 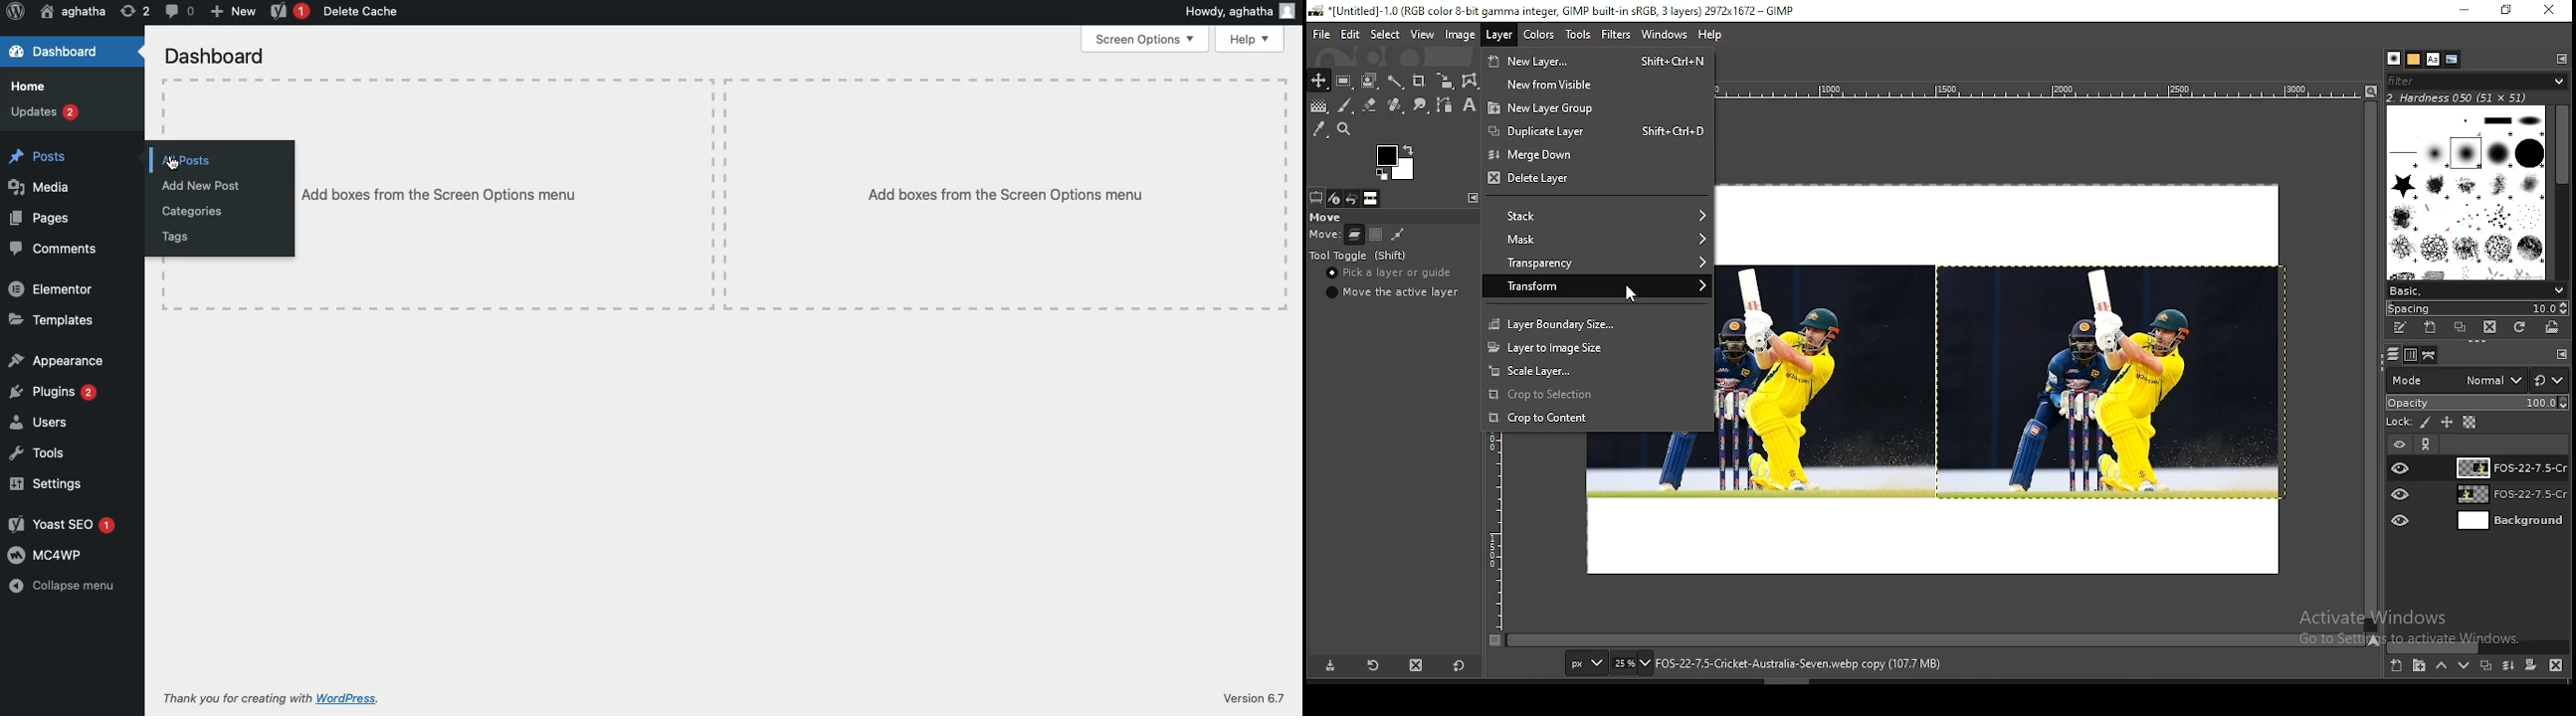 I want to click on move paths, so click(x=1398, y=234).